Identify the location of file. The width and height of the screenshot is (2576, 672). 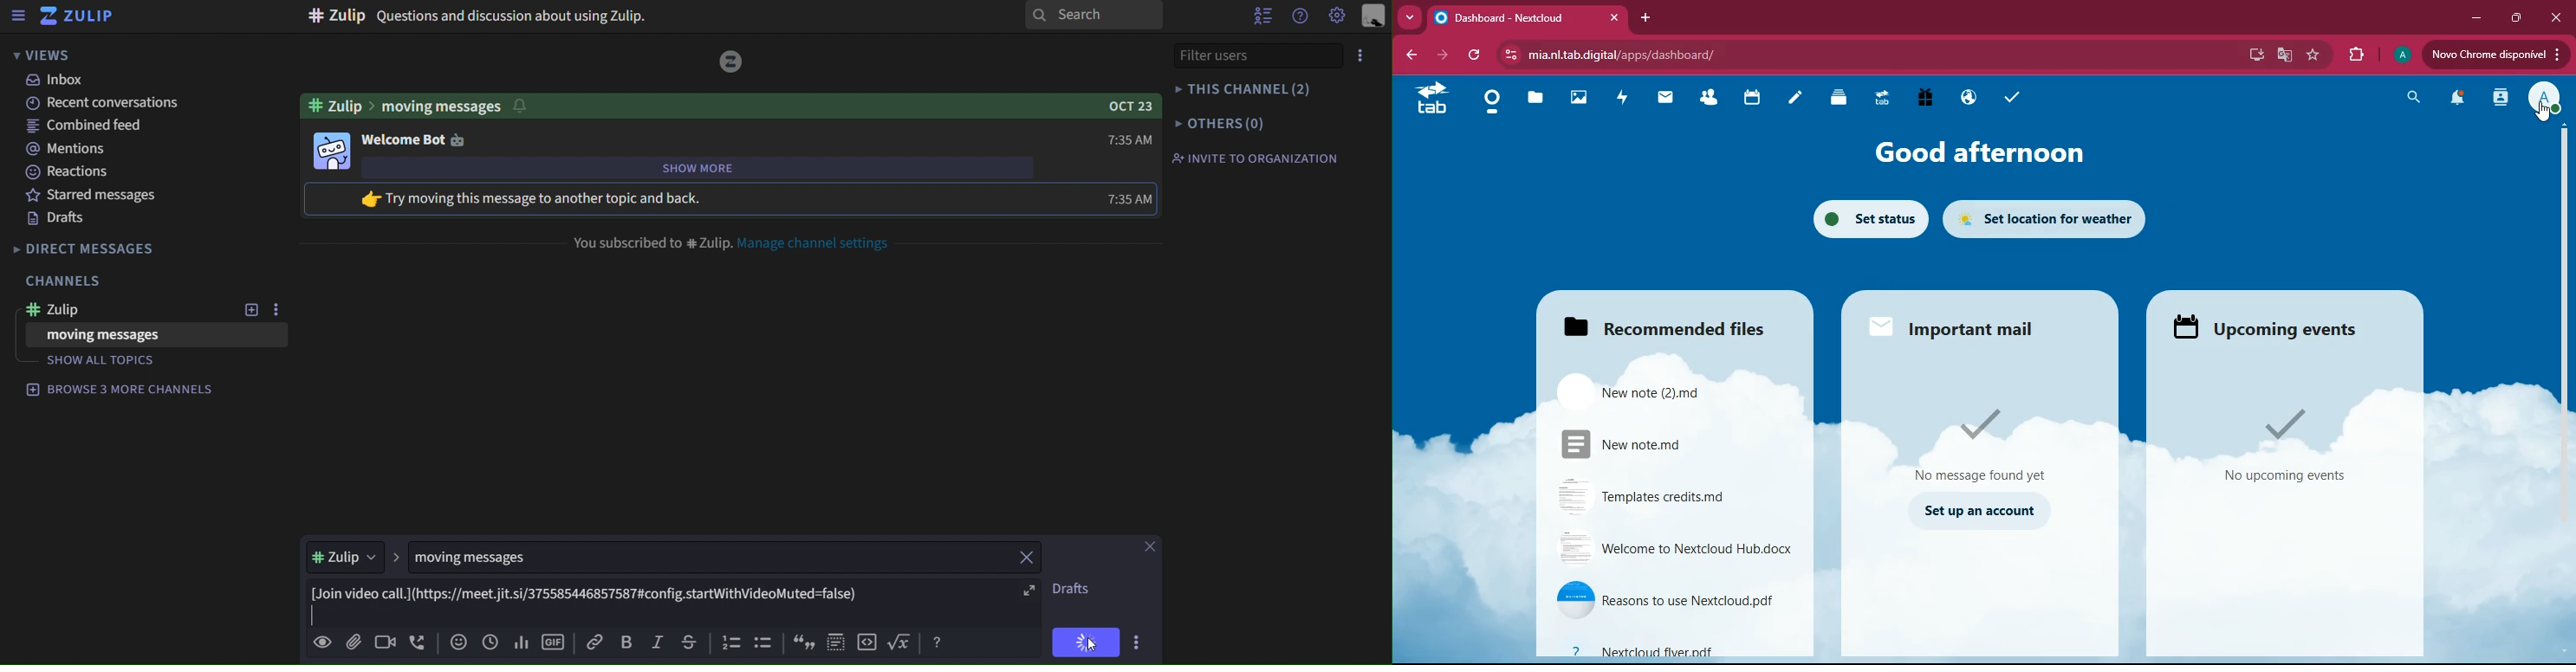
(1673, 497).